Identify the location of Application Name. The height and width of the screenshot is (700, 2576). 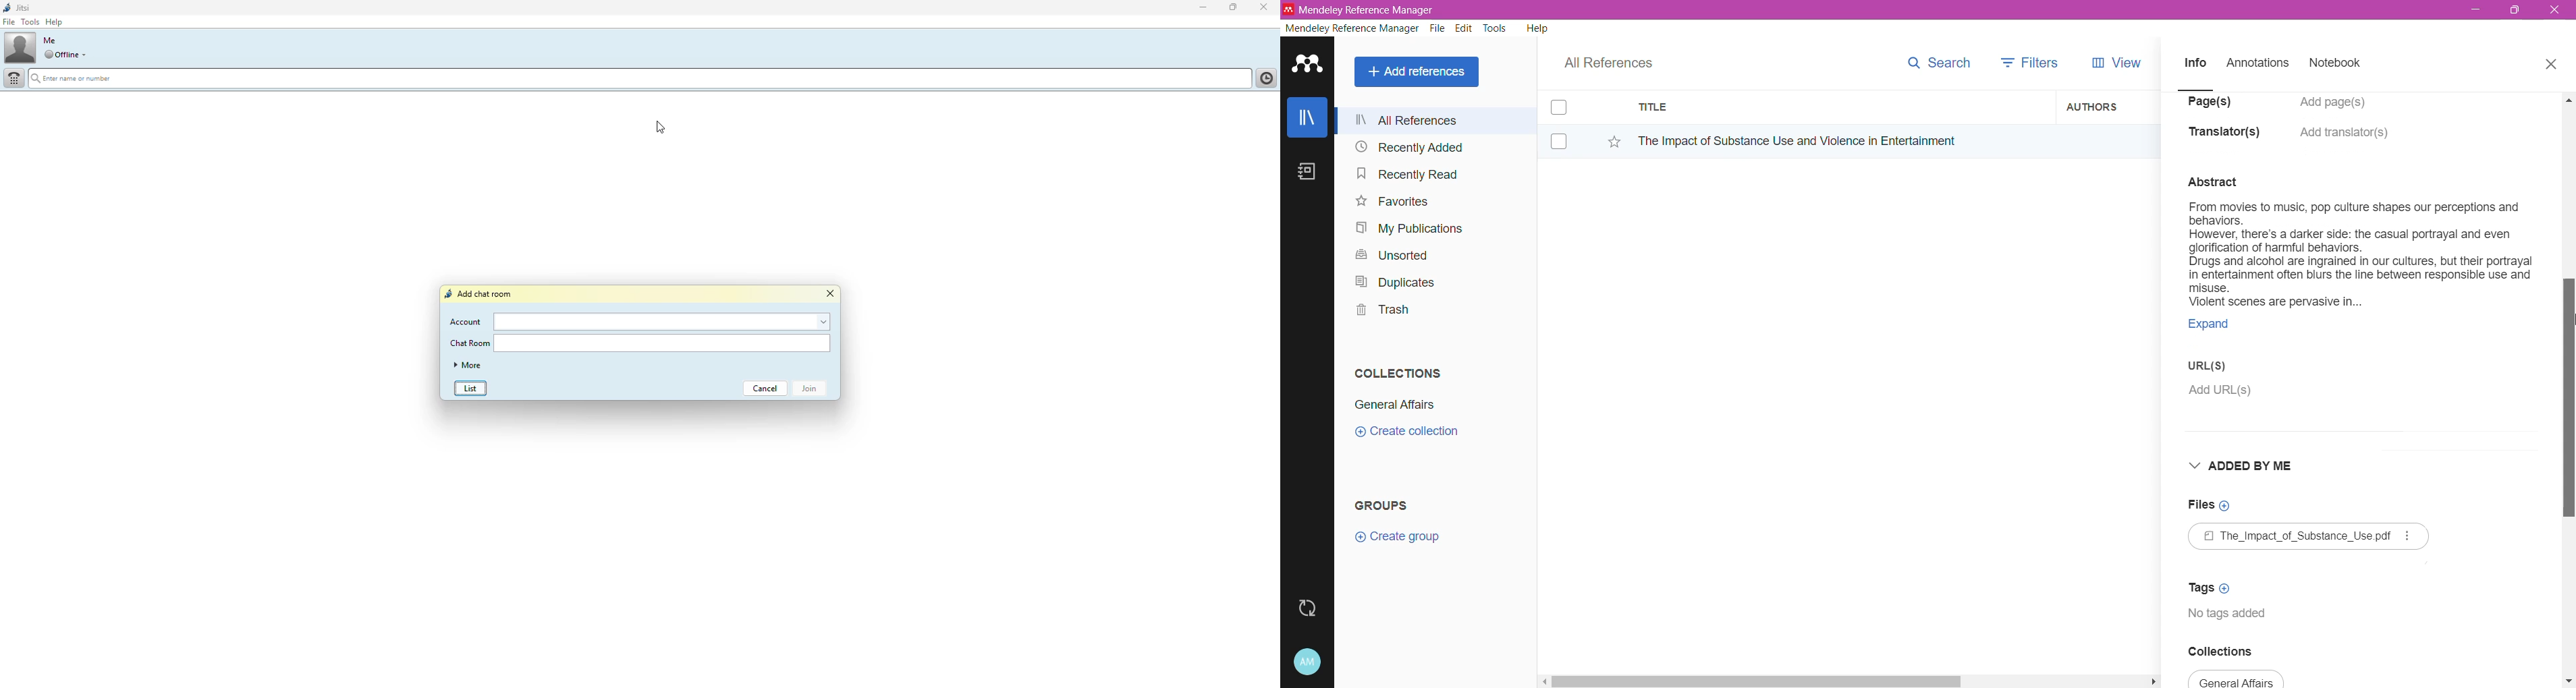
(1361, 9).